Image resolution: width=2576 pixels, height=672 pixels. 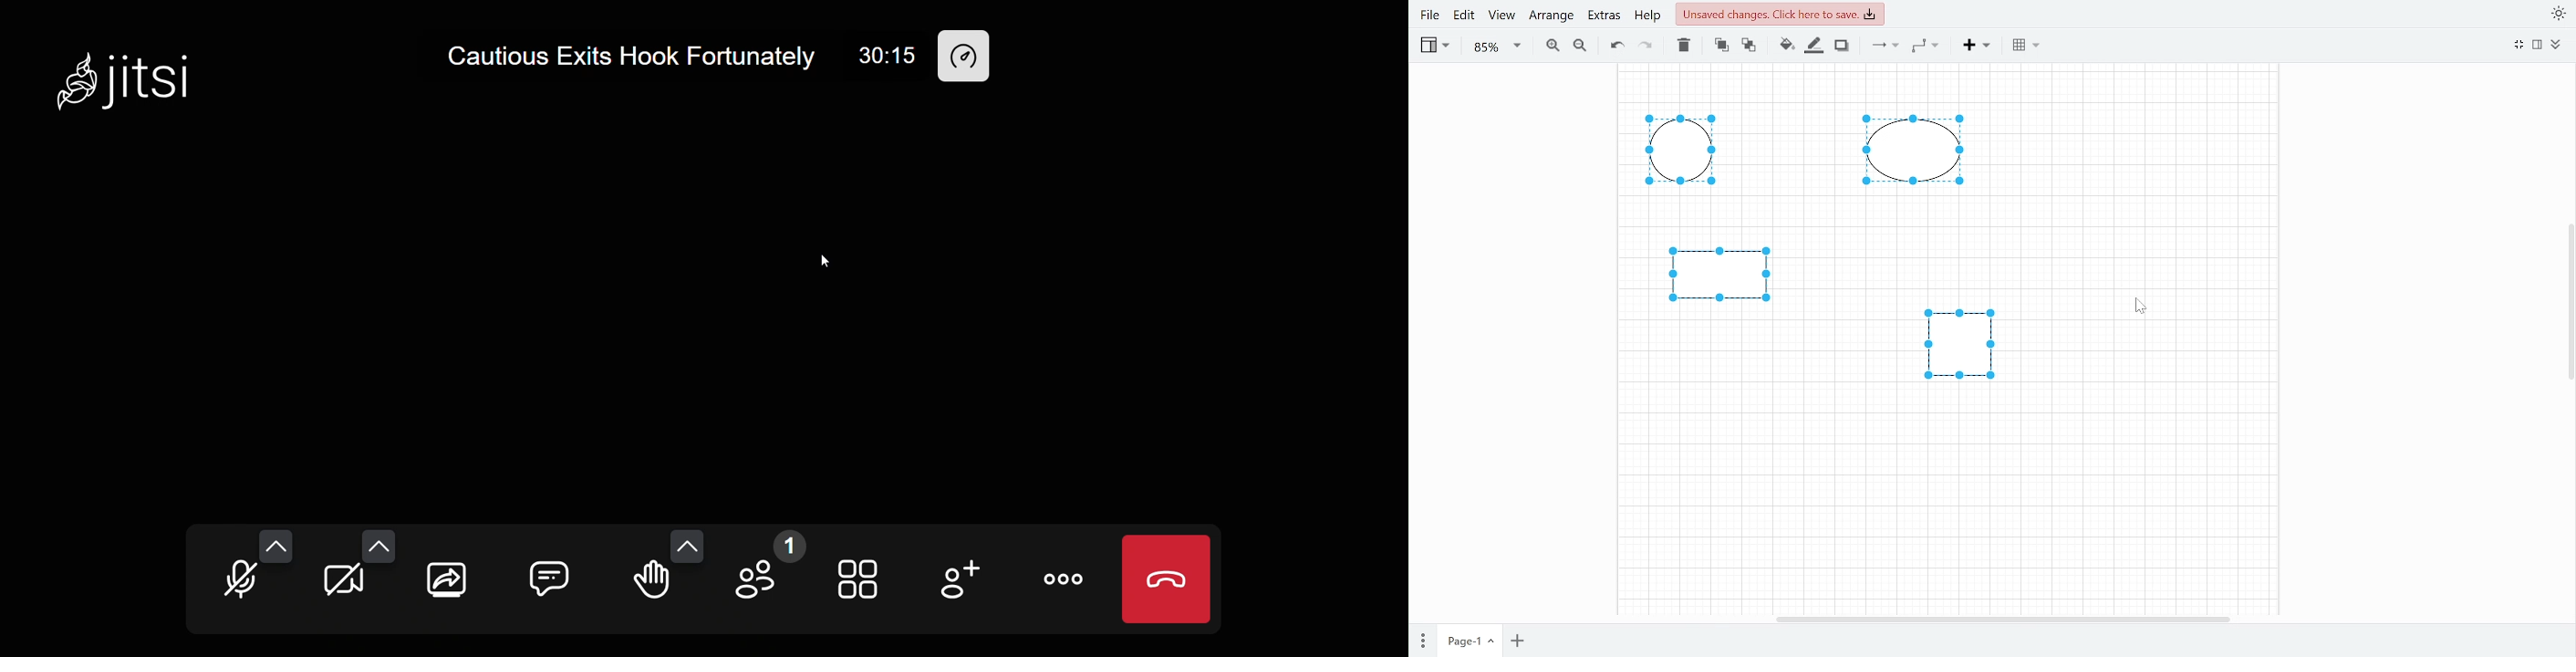 I want to click on Horizontal scrollbar, so click(x=2003, y=618).